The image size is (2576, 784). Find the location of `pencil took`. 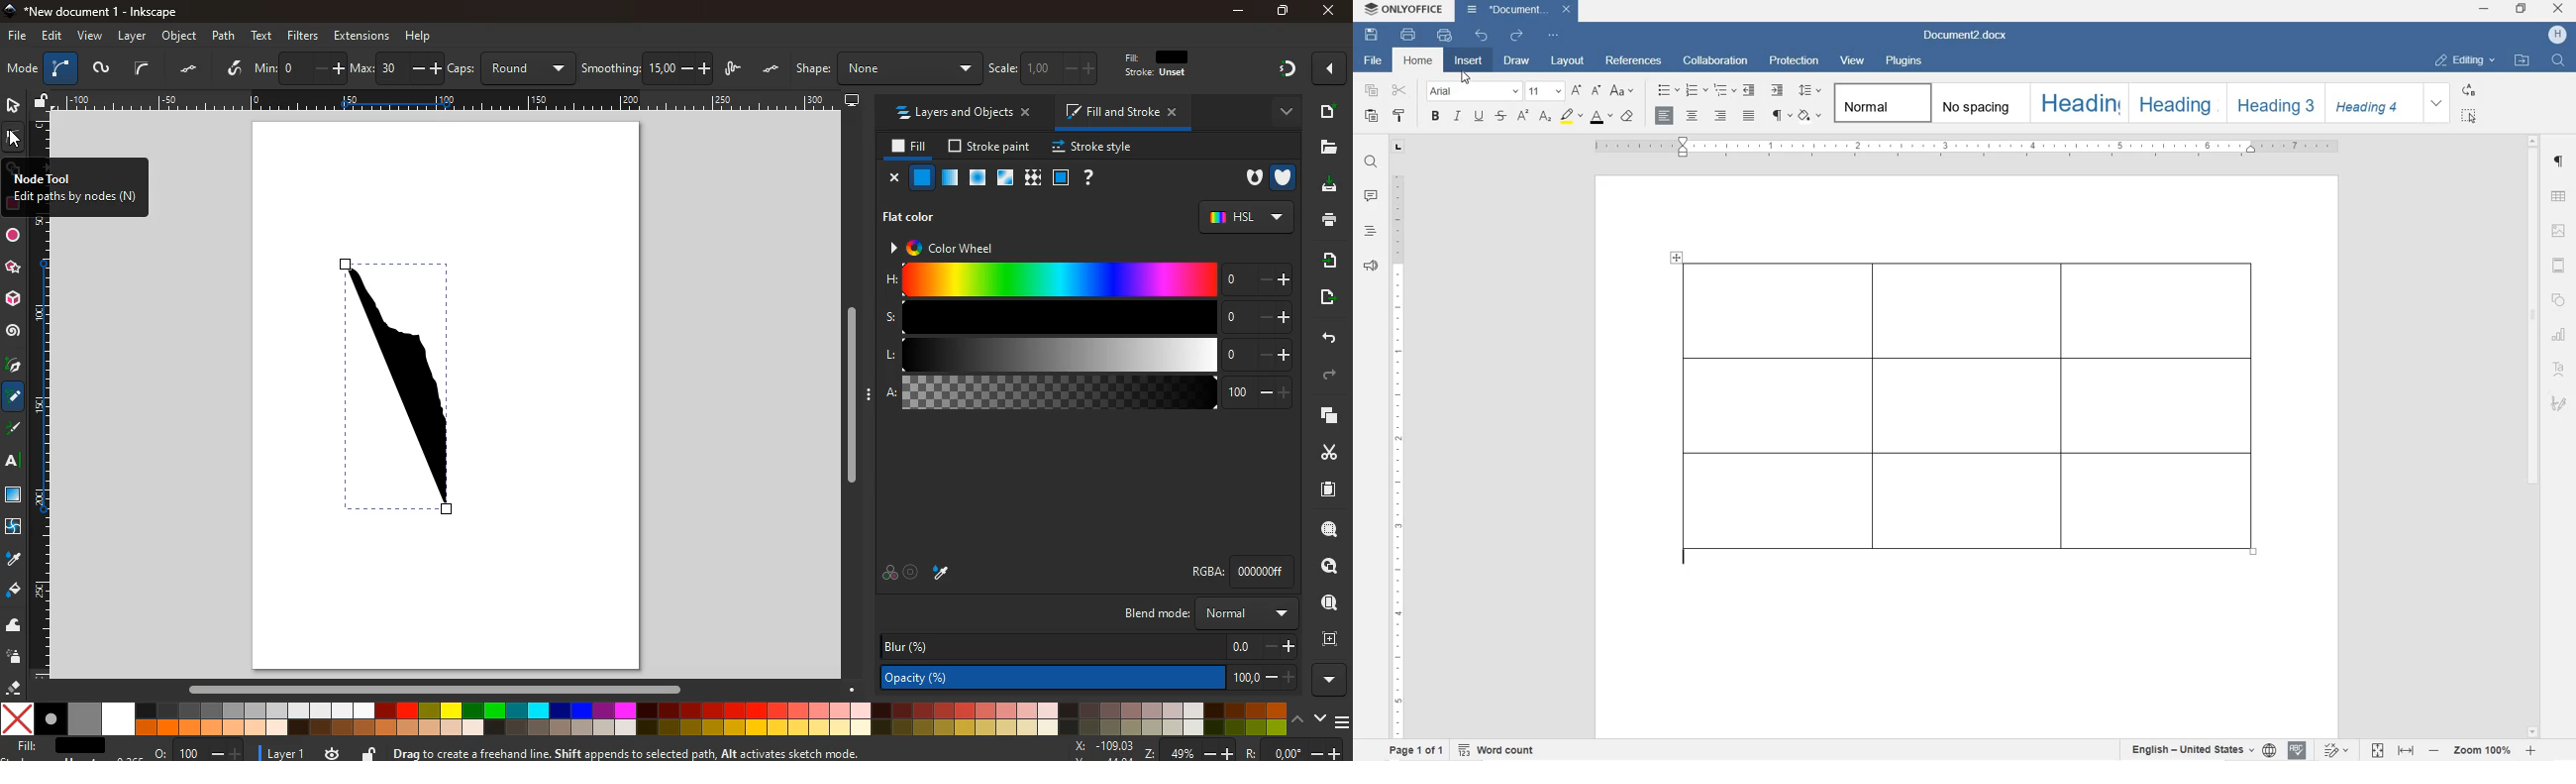

pencil took is located at coordinates (15, 396).